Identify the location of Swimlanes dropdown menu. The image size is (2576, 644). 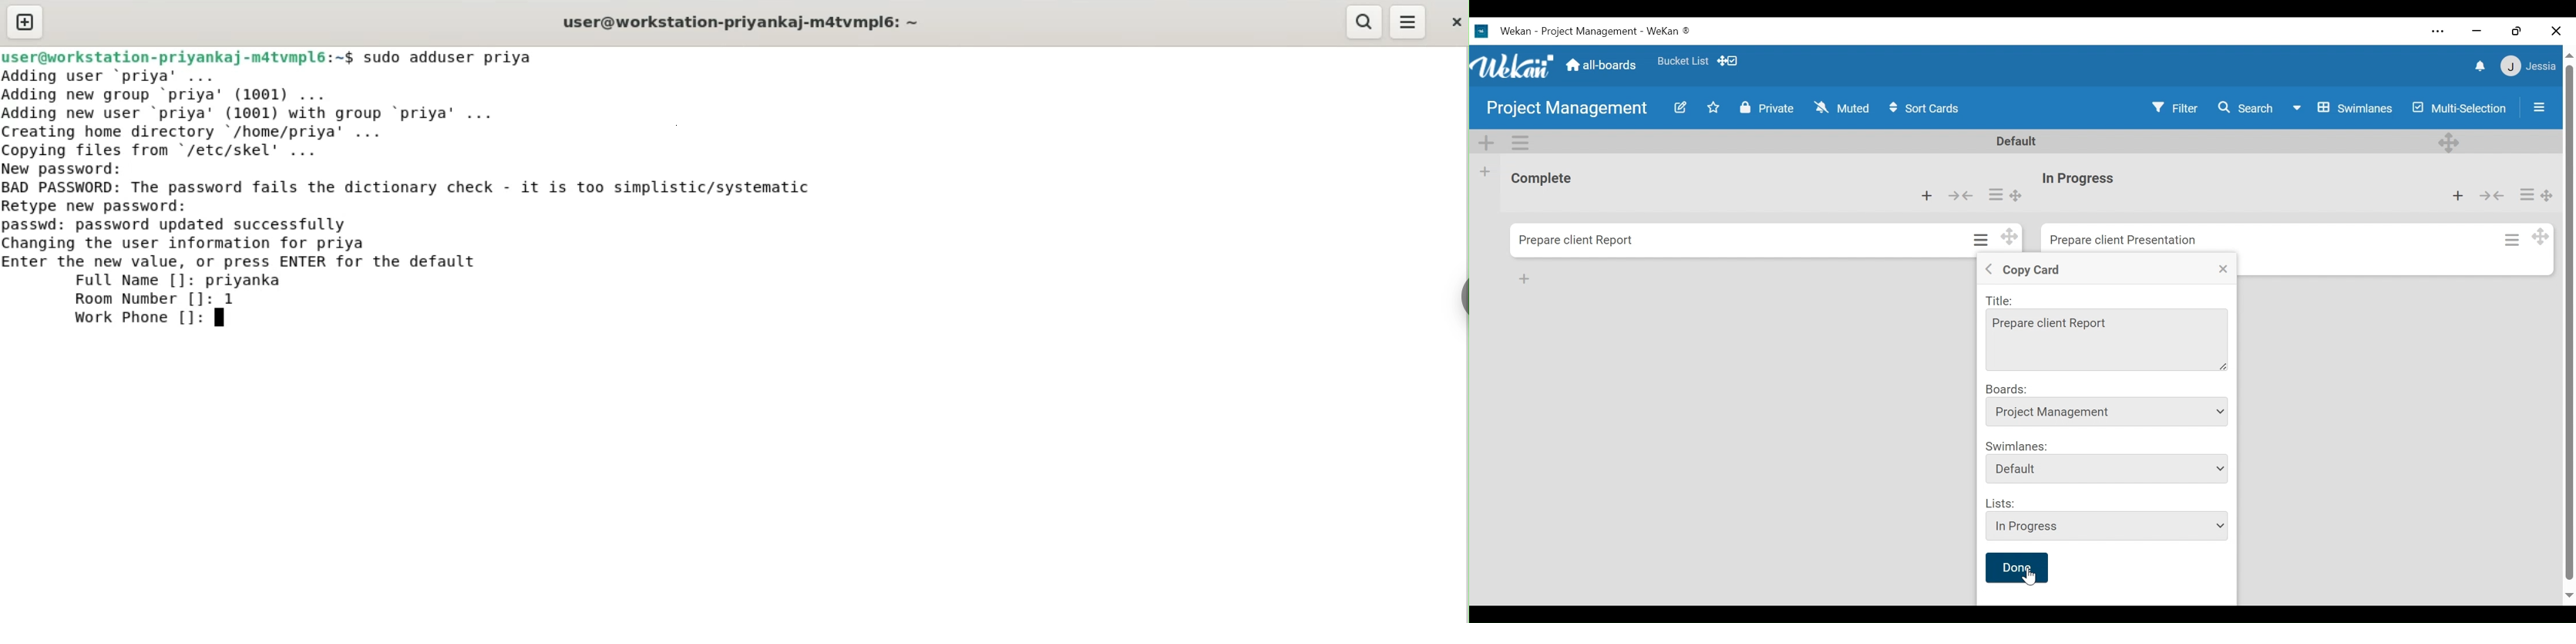
(2110, 469).